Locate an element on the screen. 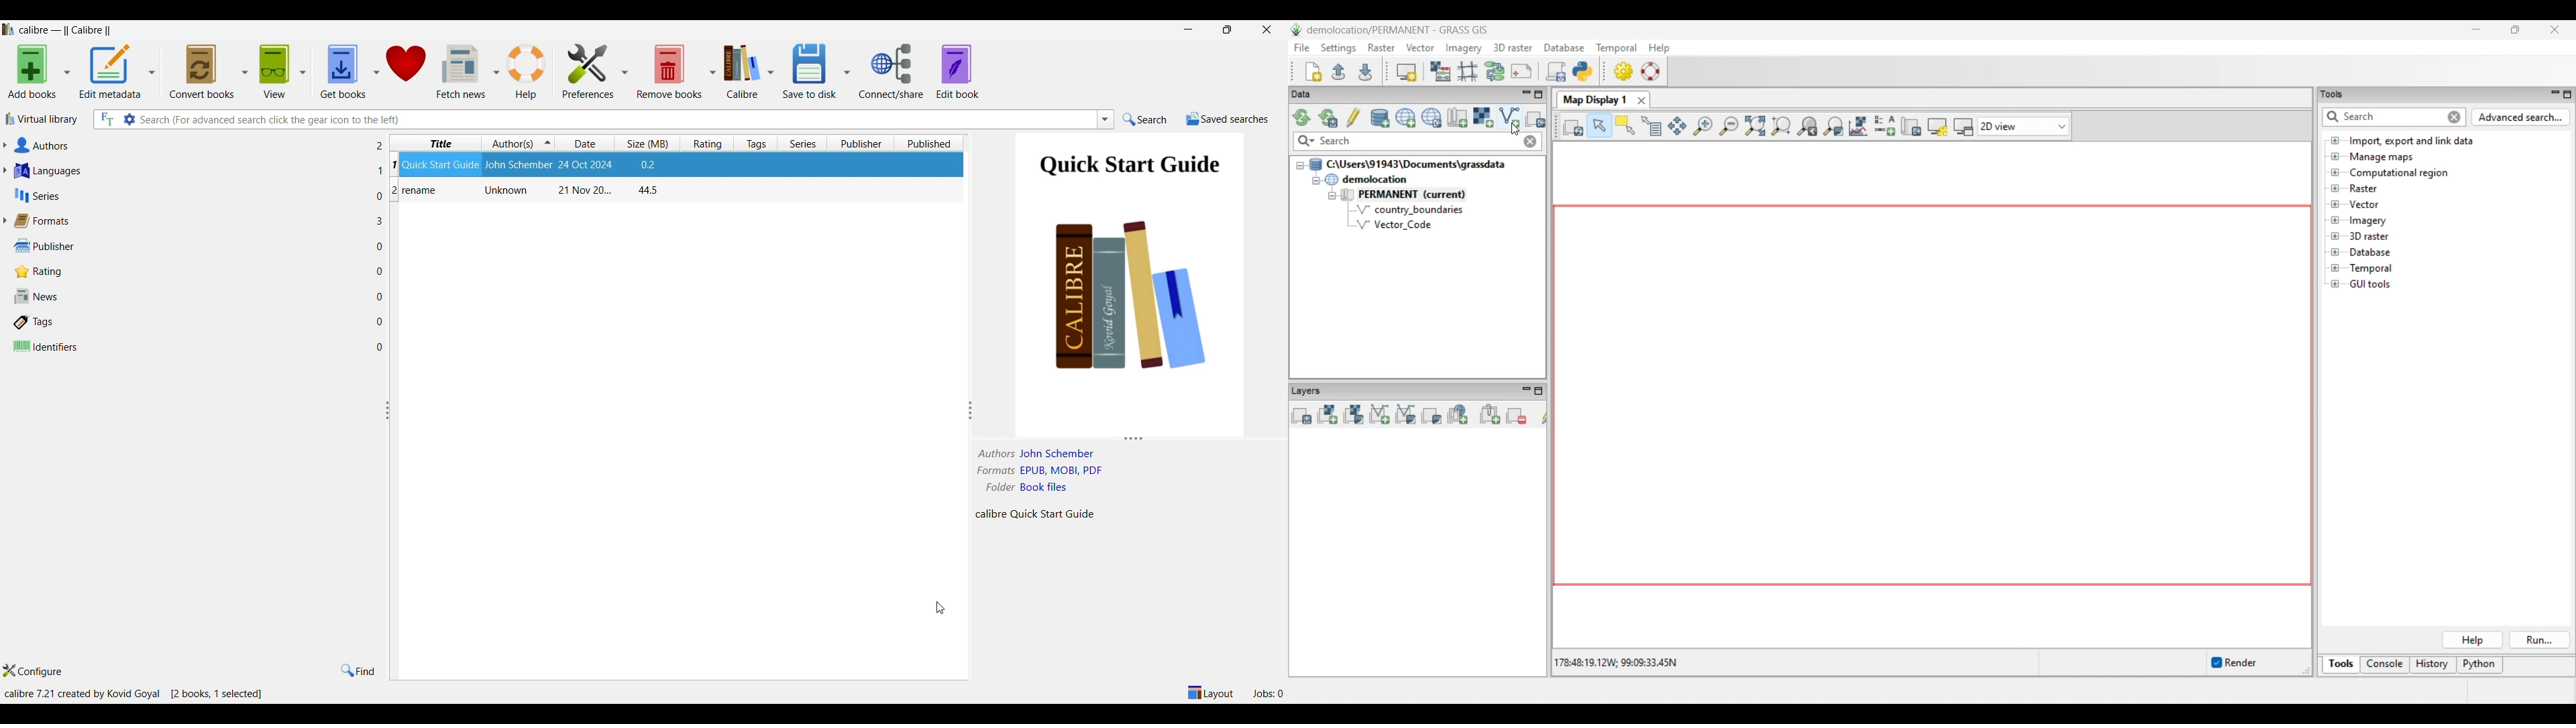  Publisher is located at coordinates (191, 247).